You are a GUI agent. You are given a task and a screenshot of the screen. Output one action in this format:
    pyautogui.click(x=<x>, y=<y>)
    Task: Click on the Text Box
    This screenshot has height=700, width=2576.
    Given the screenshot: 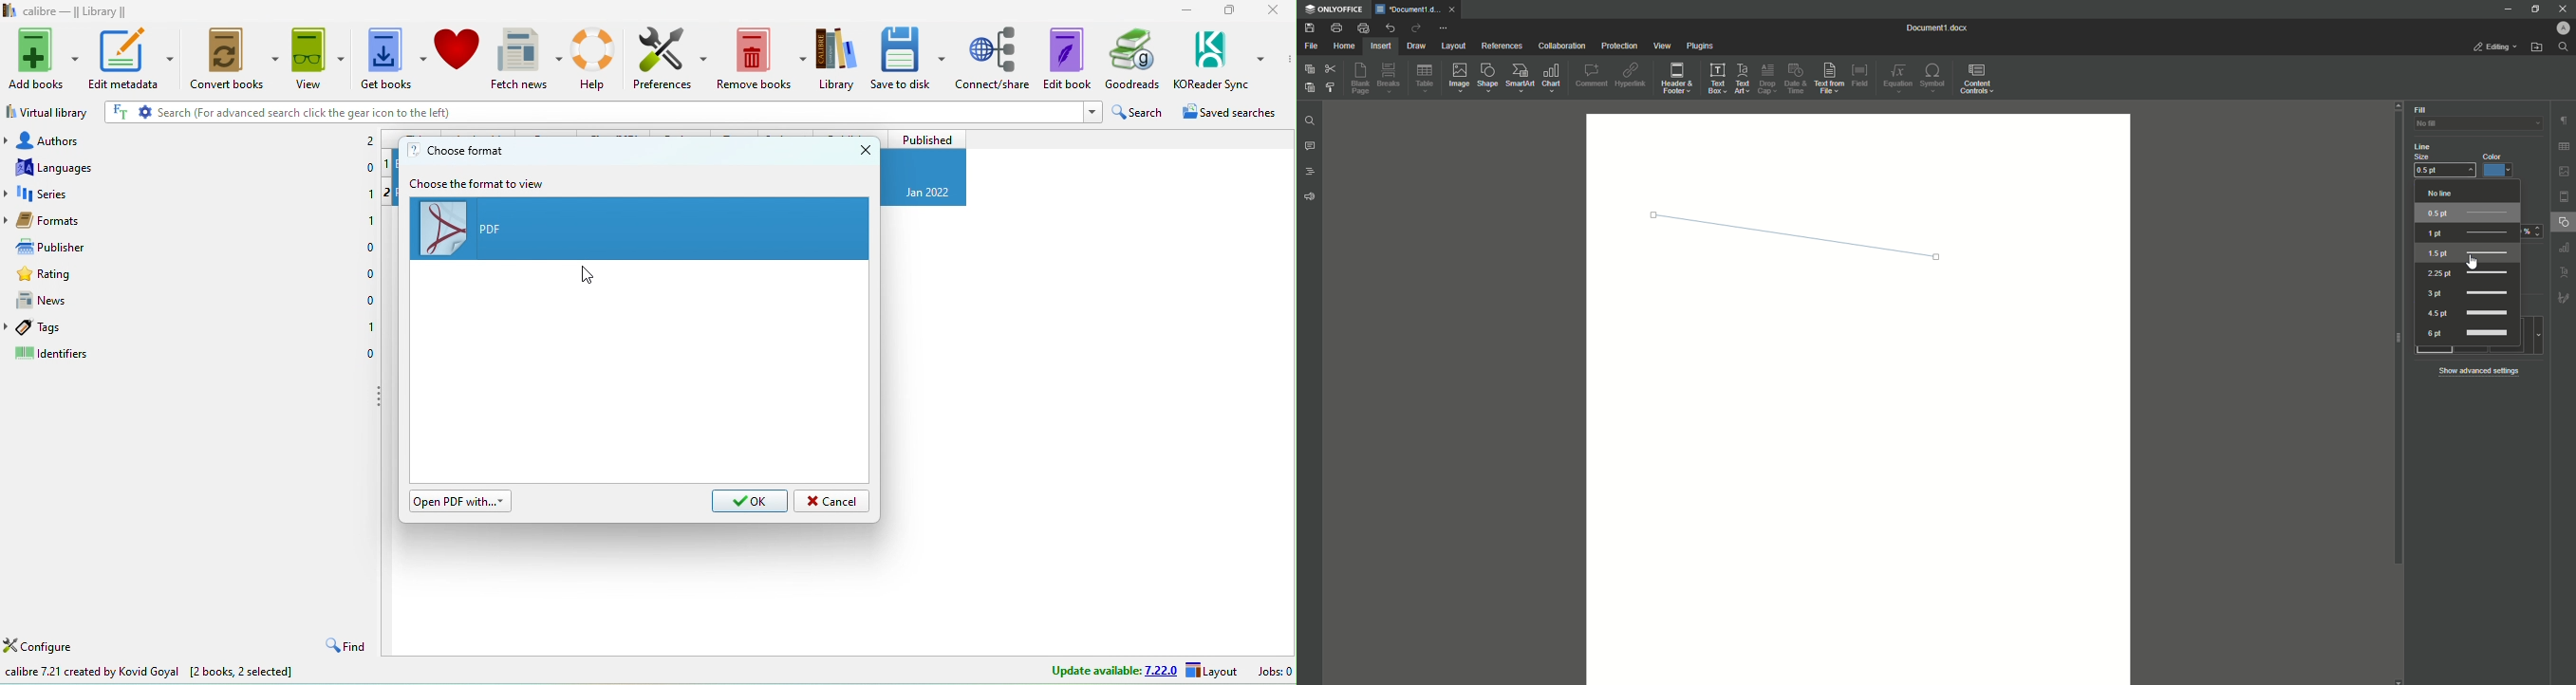 What is the action you would take?
    pyautogui.click(x=1717, y=78)
    